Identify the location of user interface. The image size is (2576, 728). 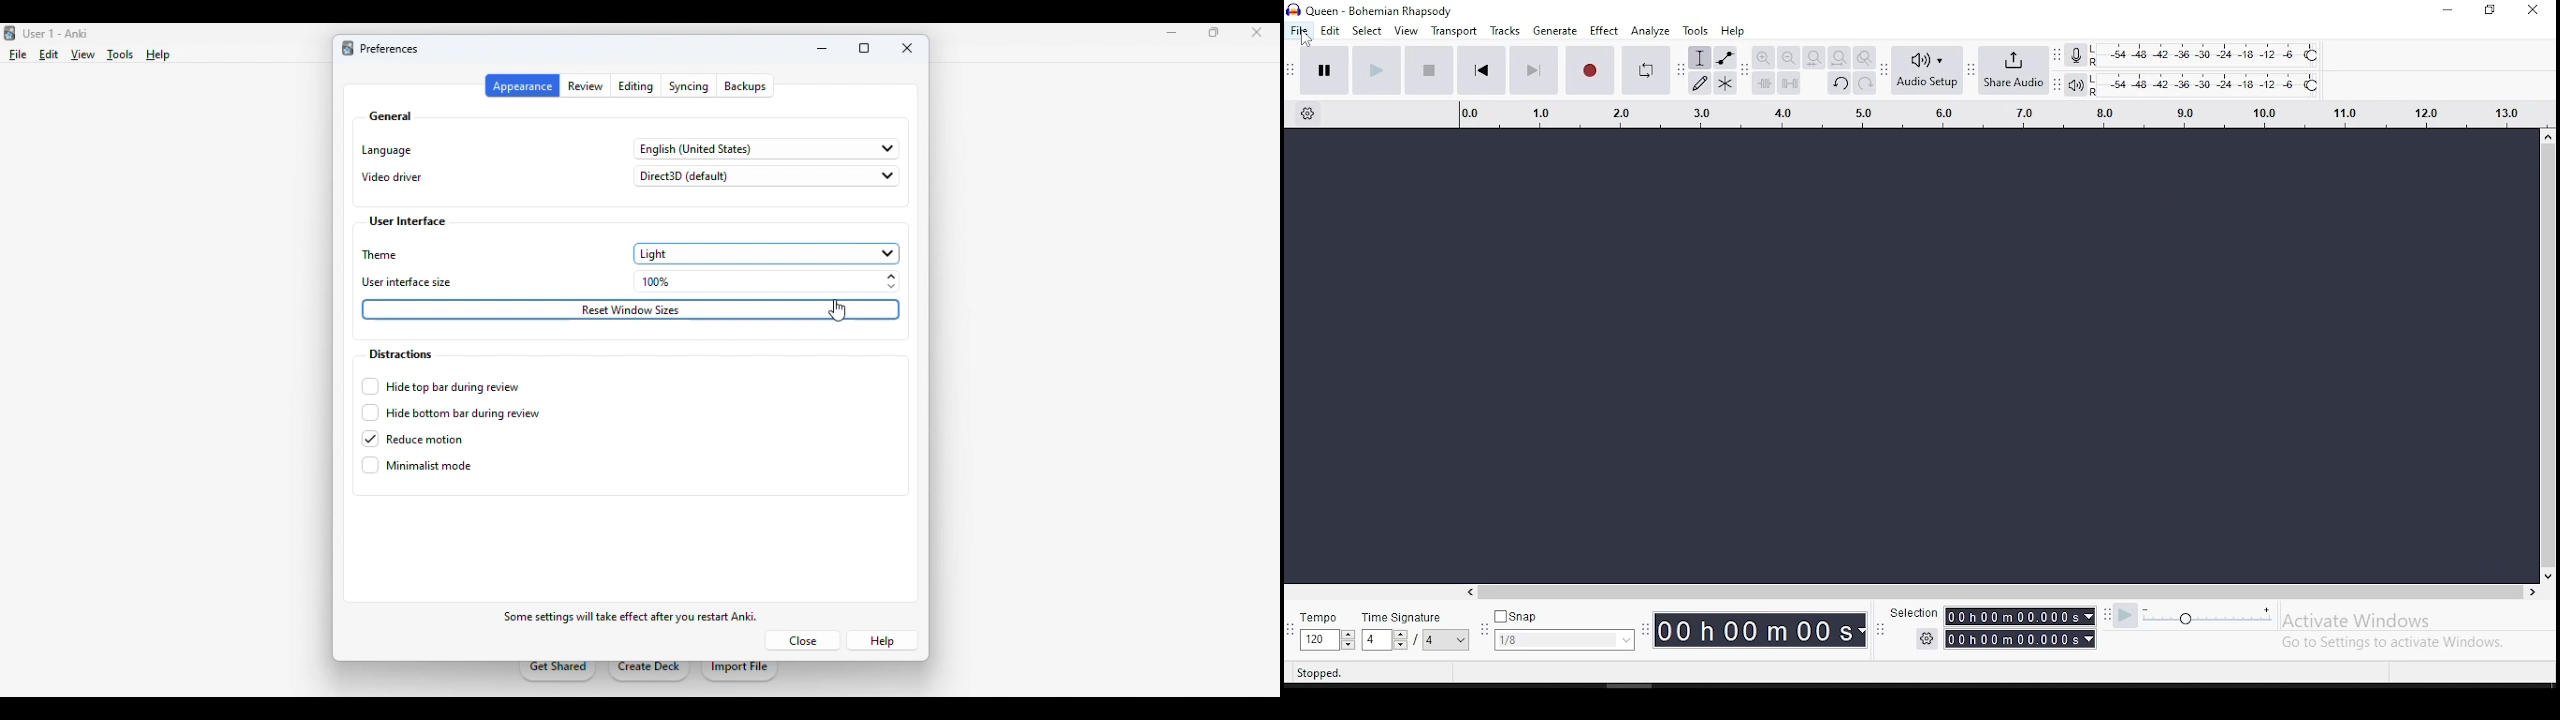
(408, 222).